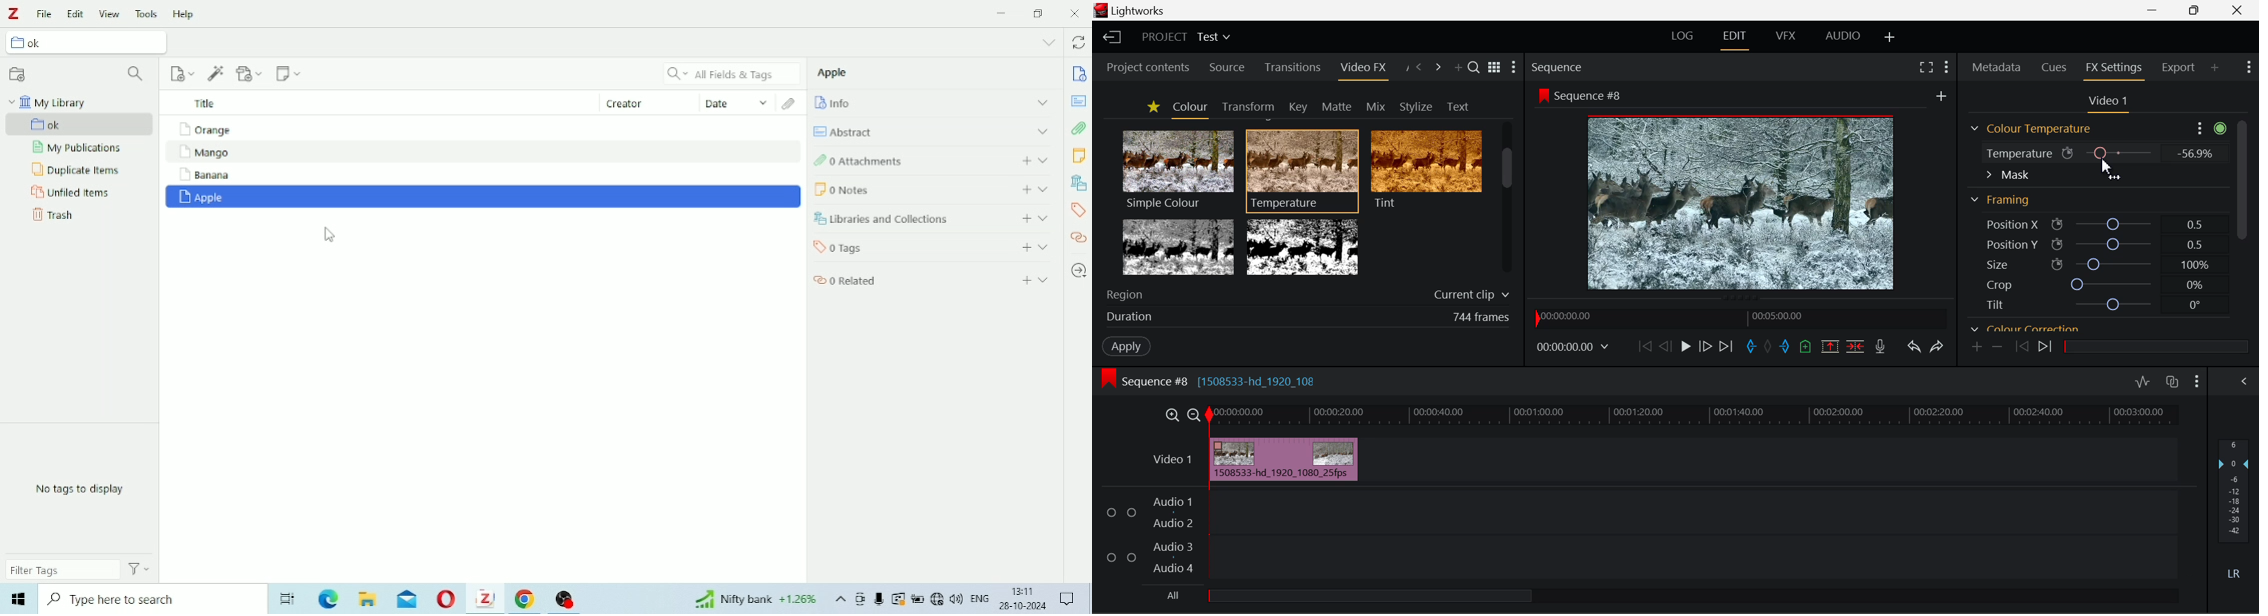 This screenshot has width=2268, height=616. Describe the element at coordinates (2153, 9) in the screenshot. I see `Restore Down` at that location.